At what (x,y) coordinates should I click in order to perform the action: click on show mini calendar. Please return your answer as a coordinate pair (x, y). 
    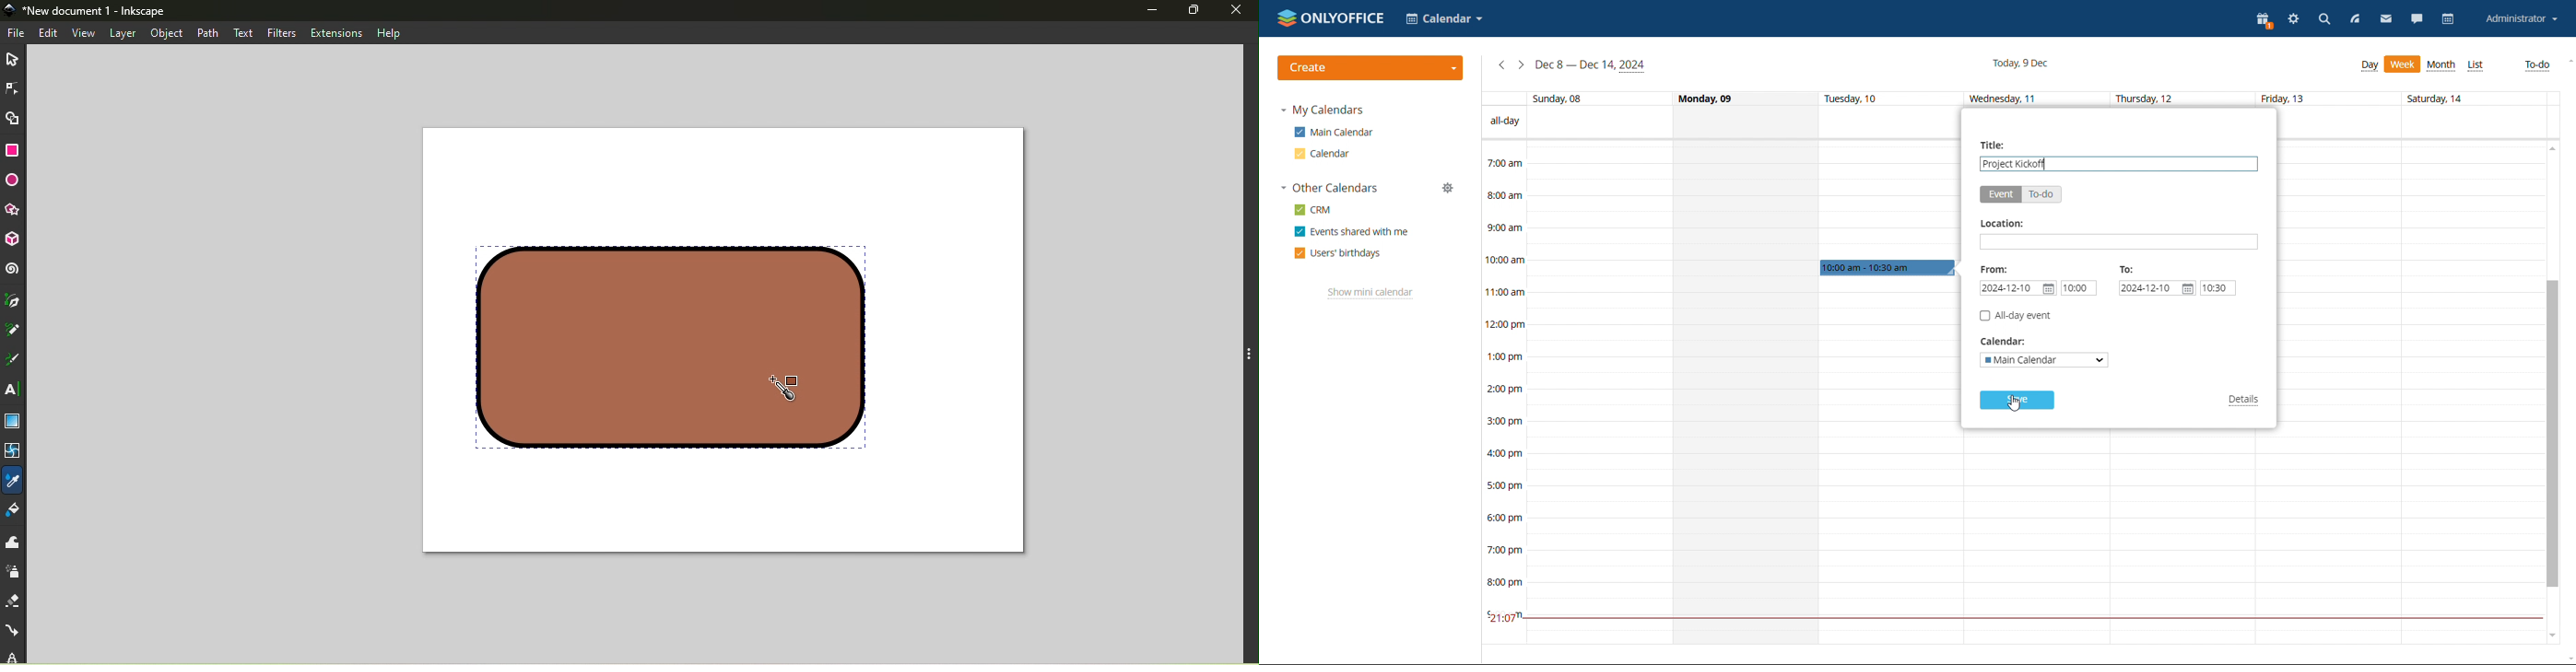
    Looking at the image, I should click on (1370, 293).